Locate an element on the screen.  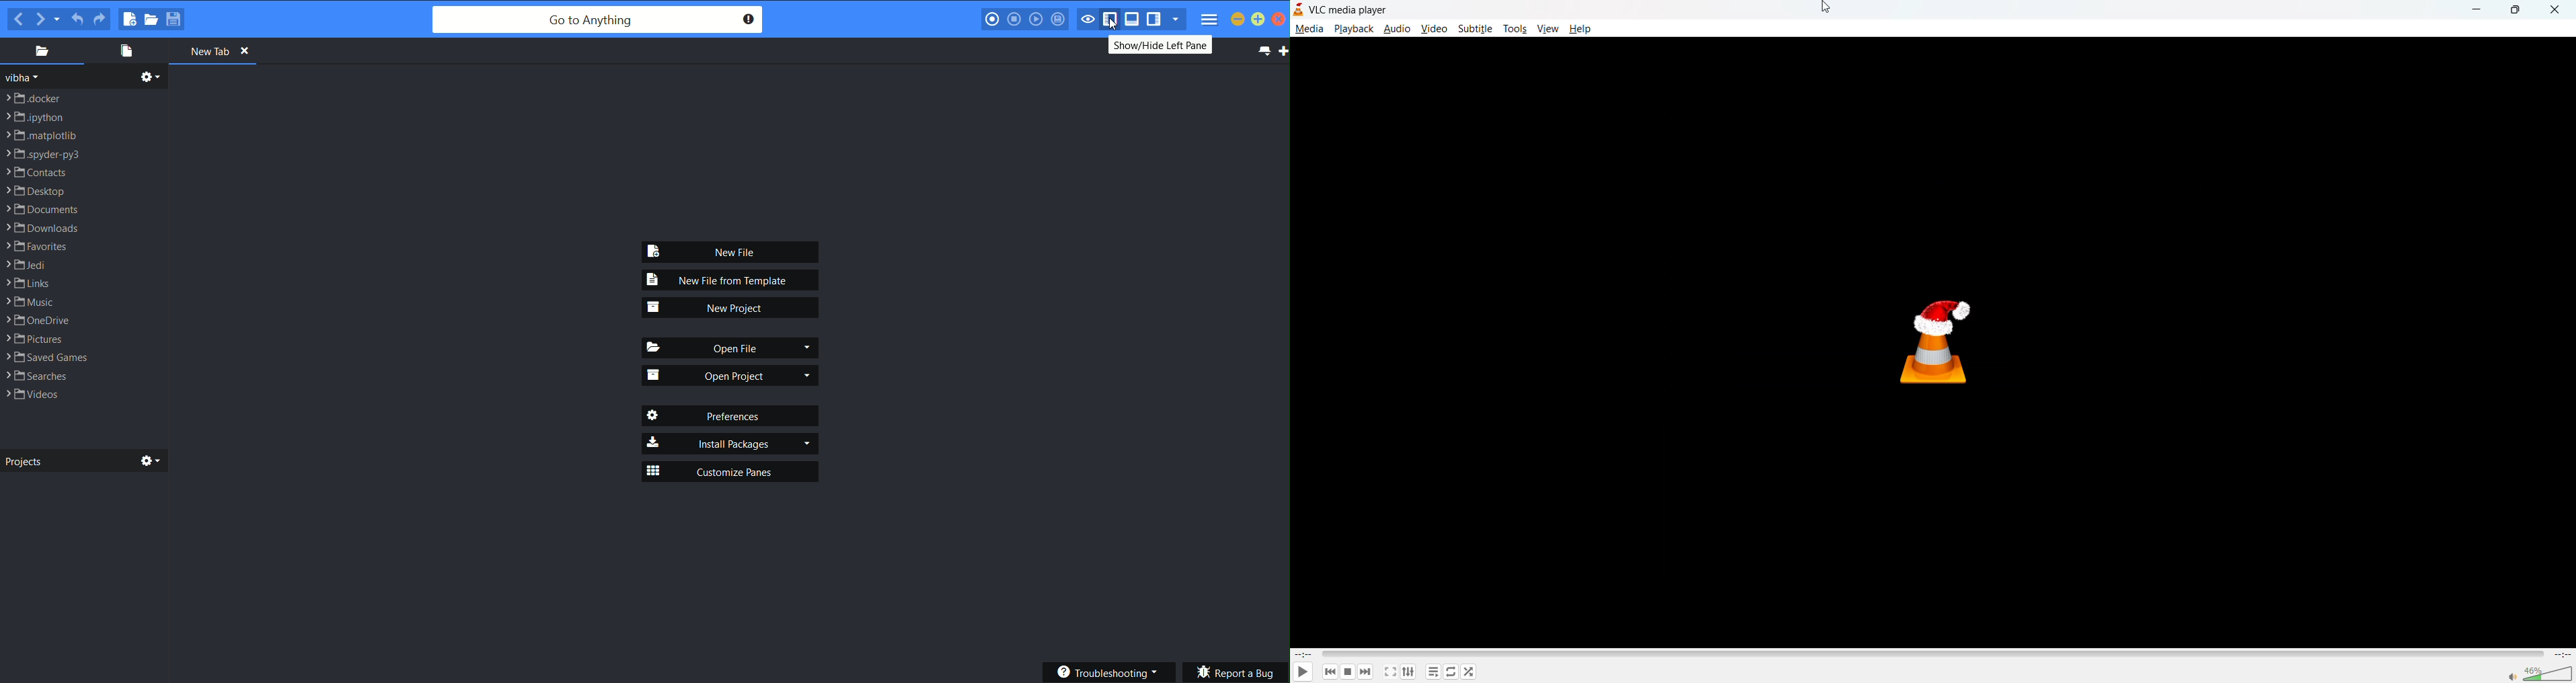
go forward is located at coordinates (41, 19).